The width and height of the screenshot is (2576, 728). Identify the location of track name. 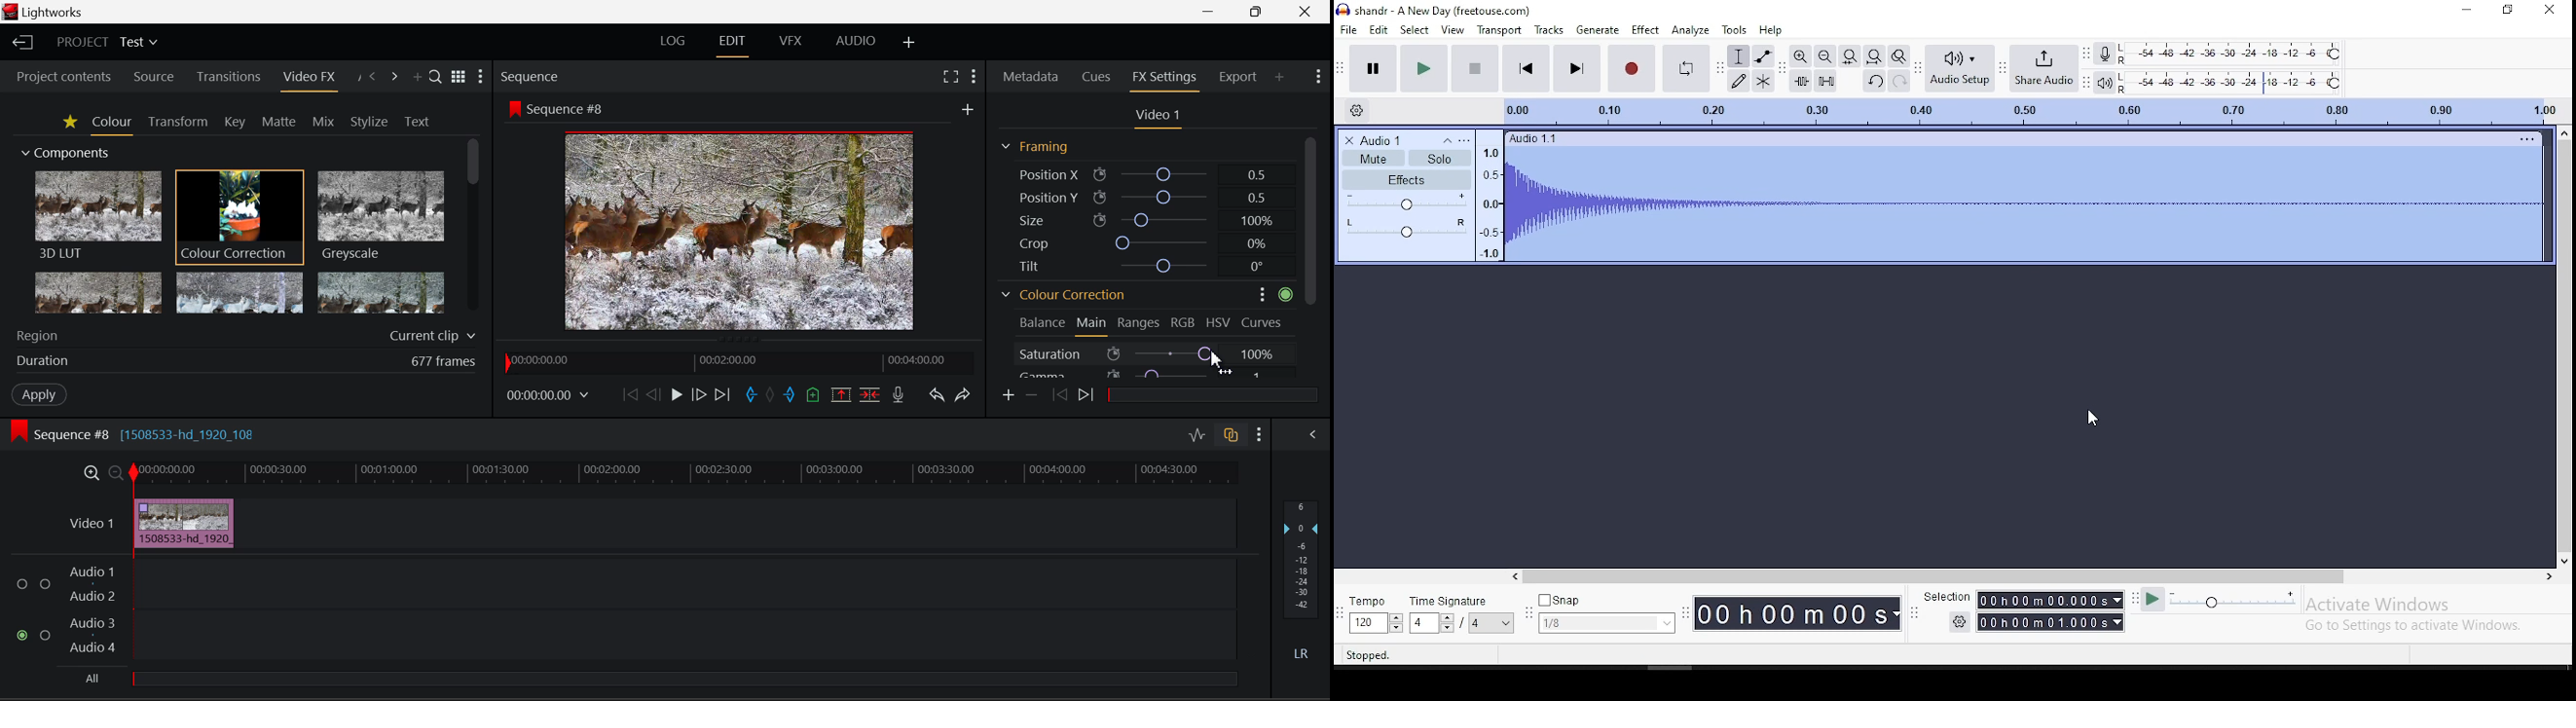
(1383, 140).